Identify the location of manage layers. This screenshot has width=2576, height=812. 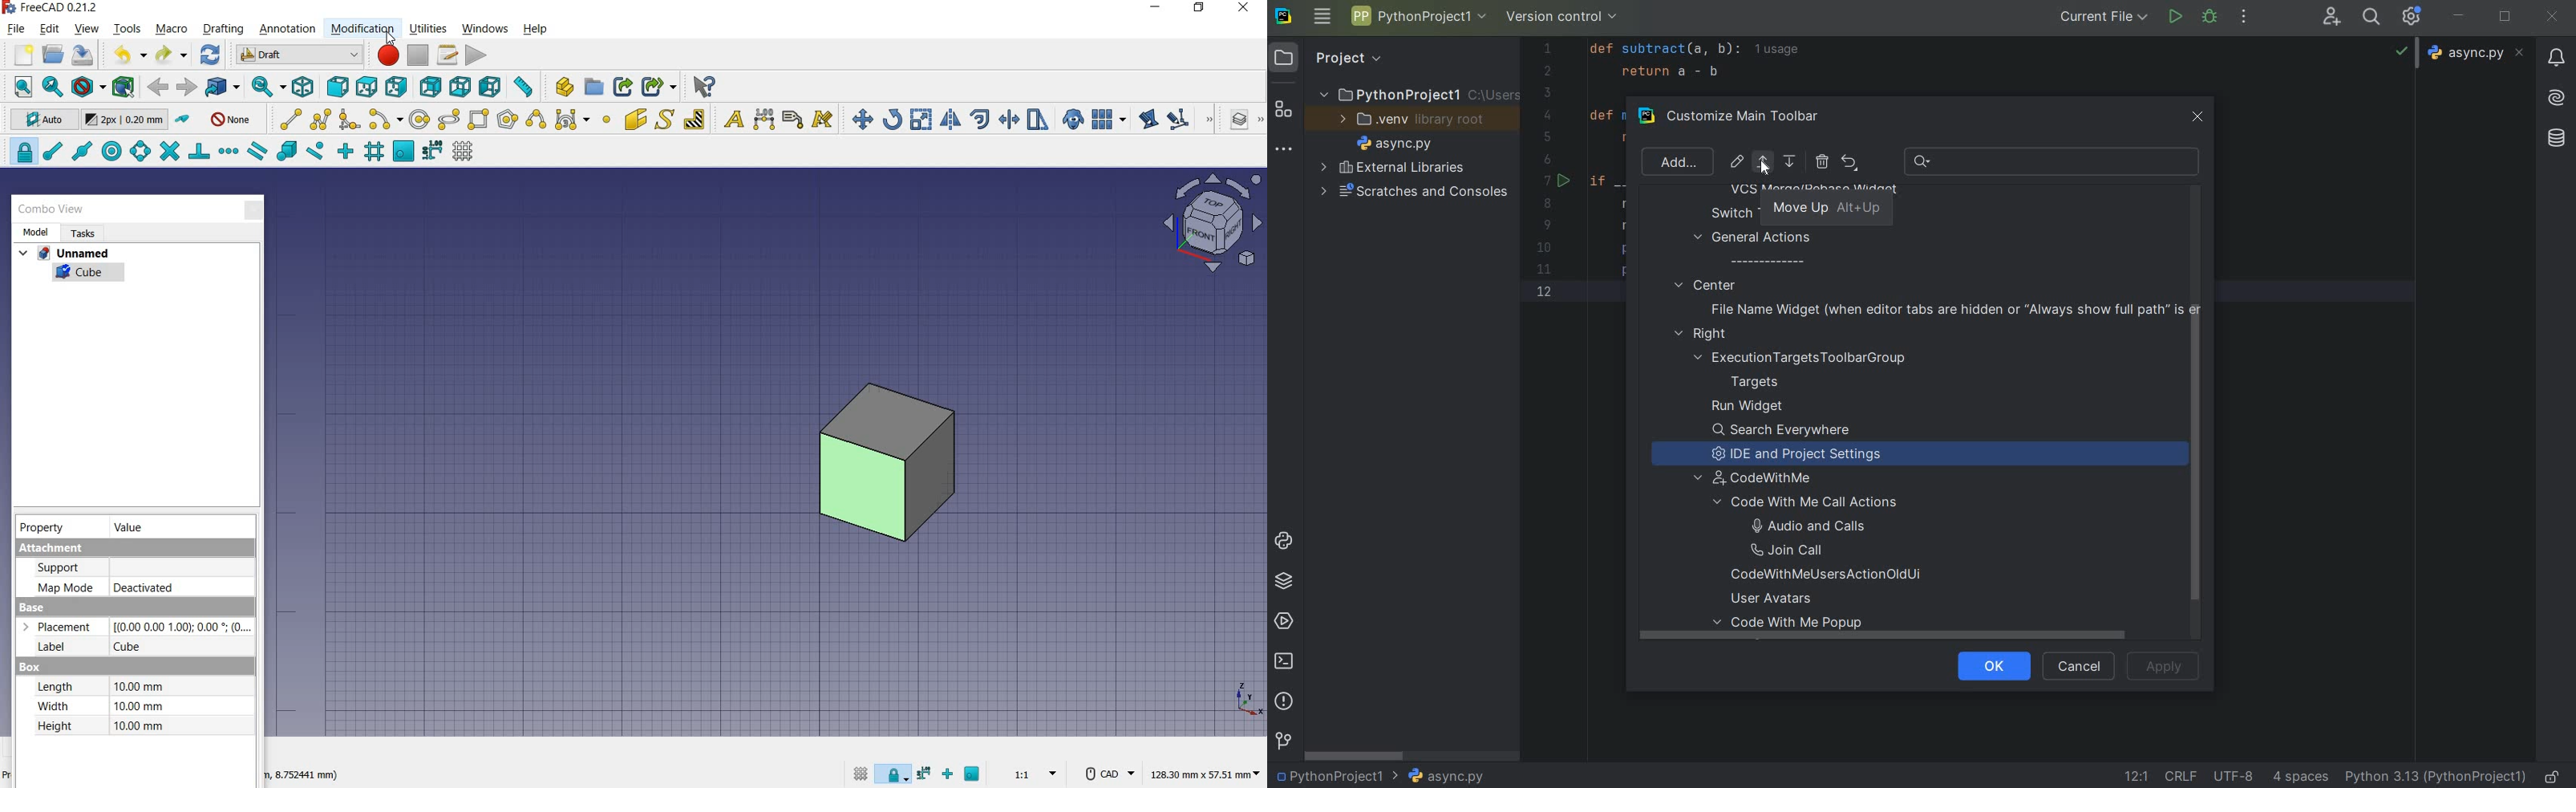
(1240, 121).